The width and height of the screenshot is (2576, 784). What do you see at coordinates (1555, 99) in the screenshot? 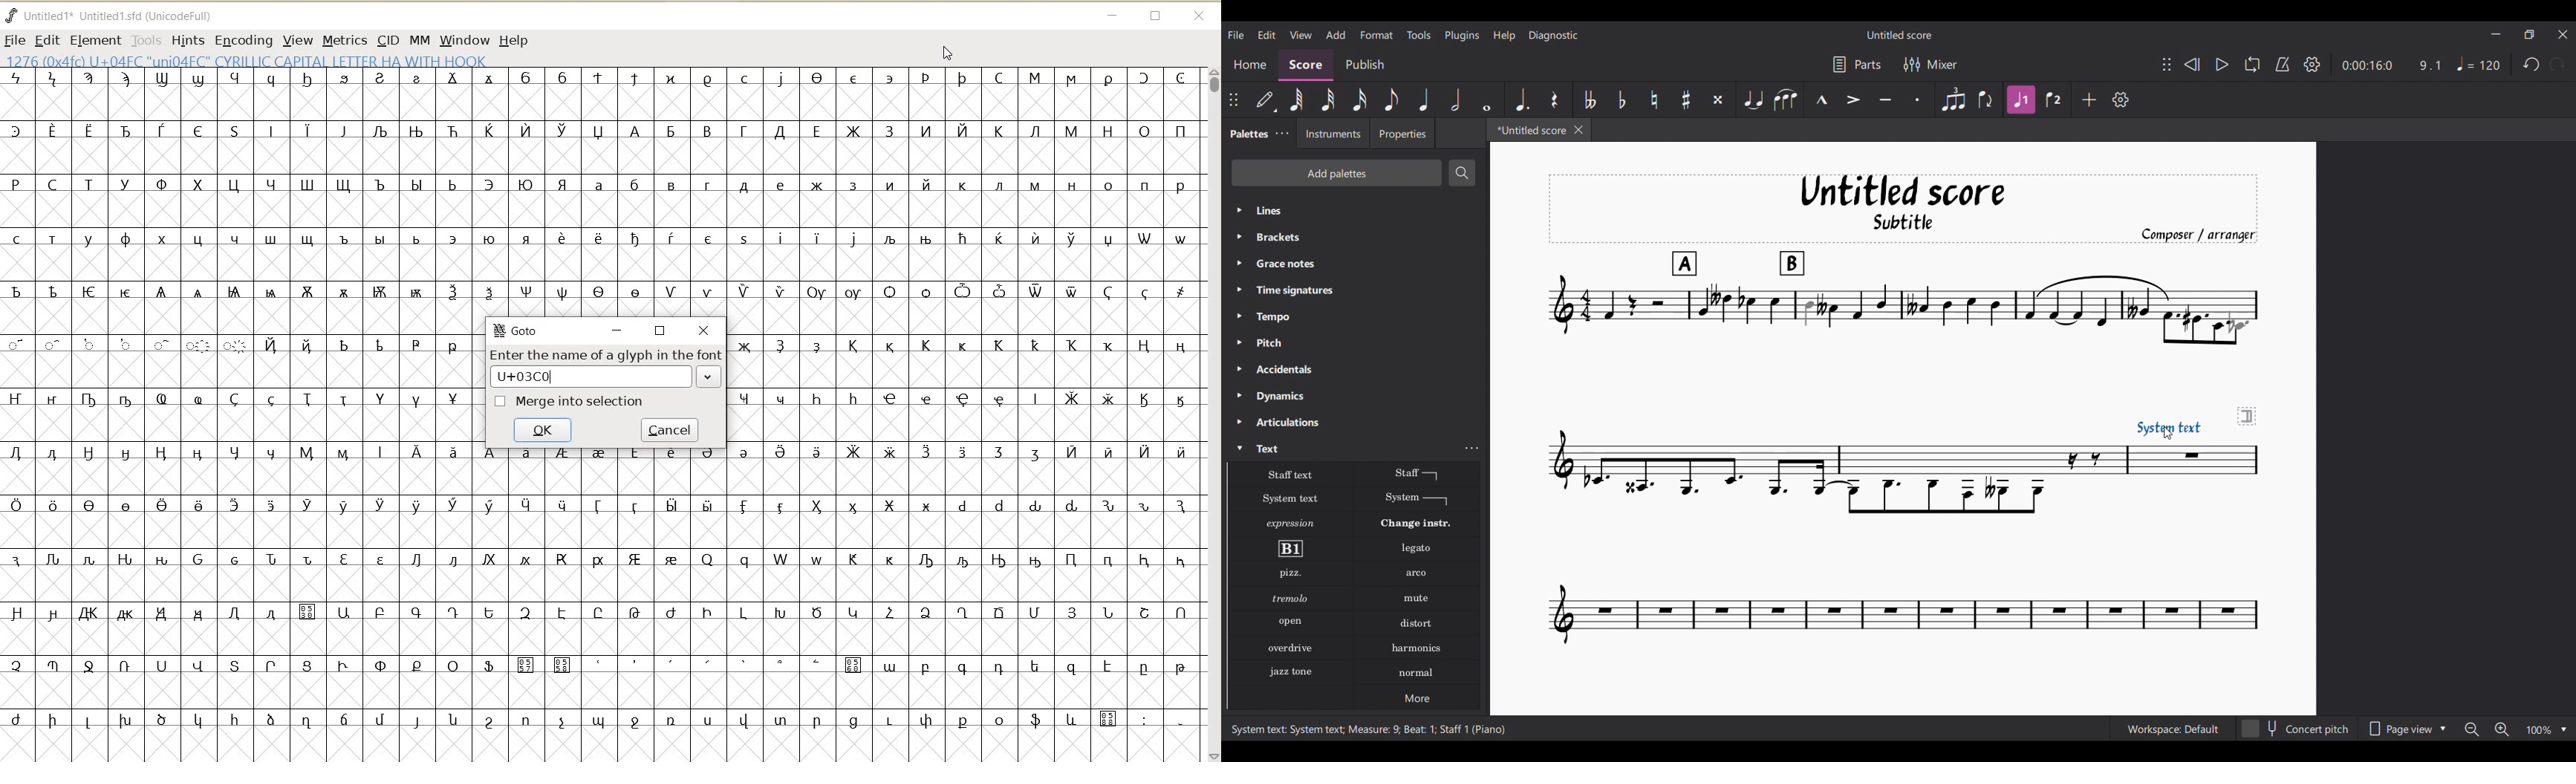
I see `Rest` at bounding box center [1555, 99].